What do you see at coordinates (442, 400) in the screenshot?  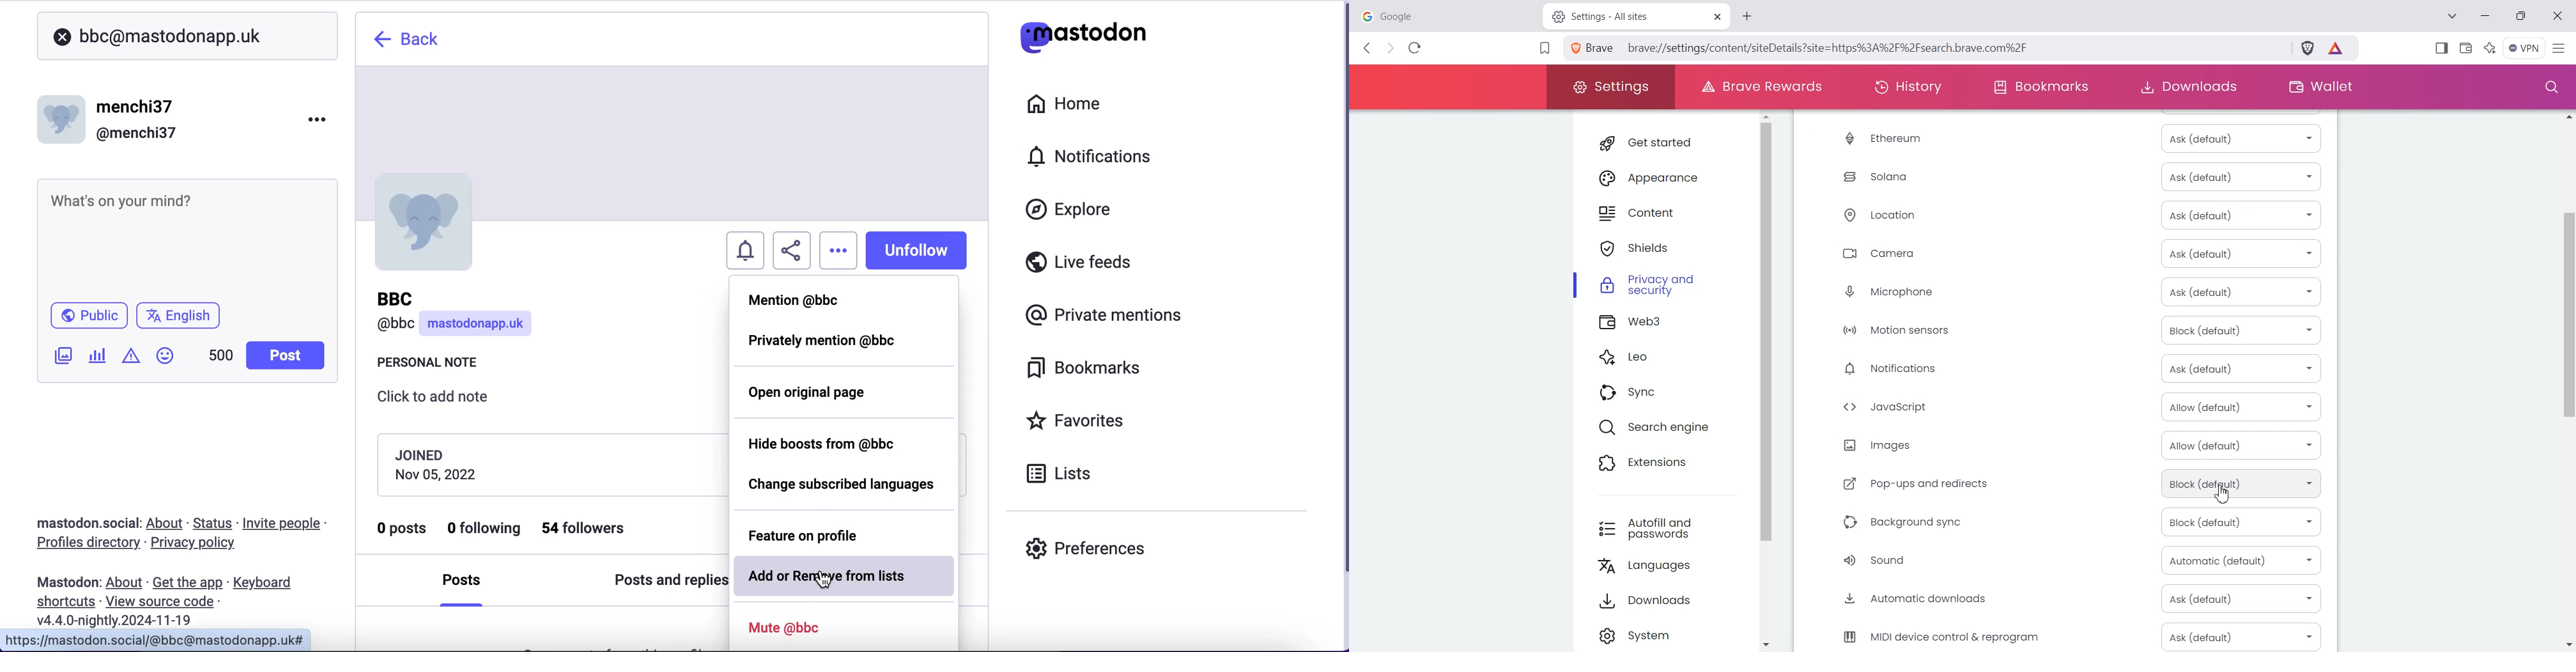 I see `click to add note` at bounding box center [442, 400].